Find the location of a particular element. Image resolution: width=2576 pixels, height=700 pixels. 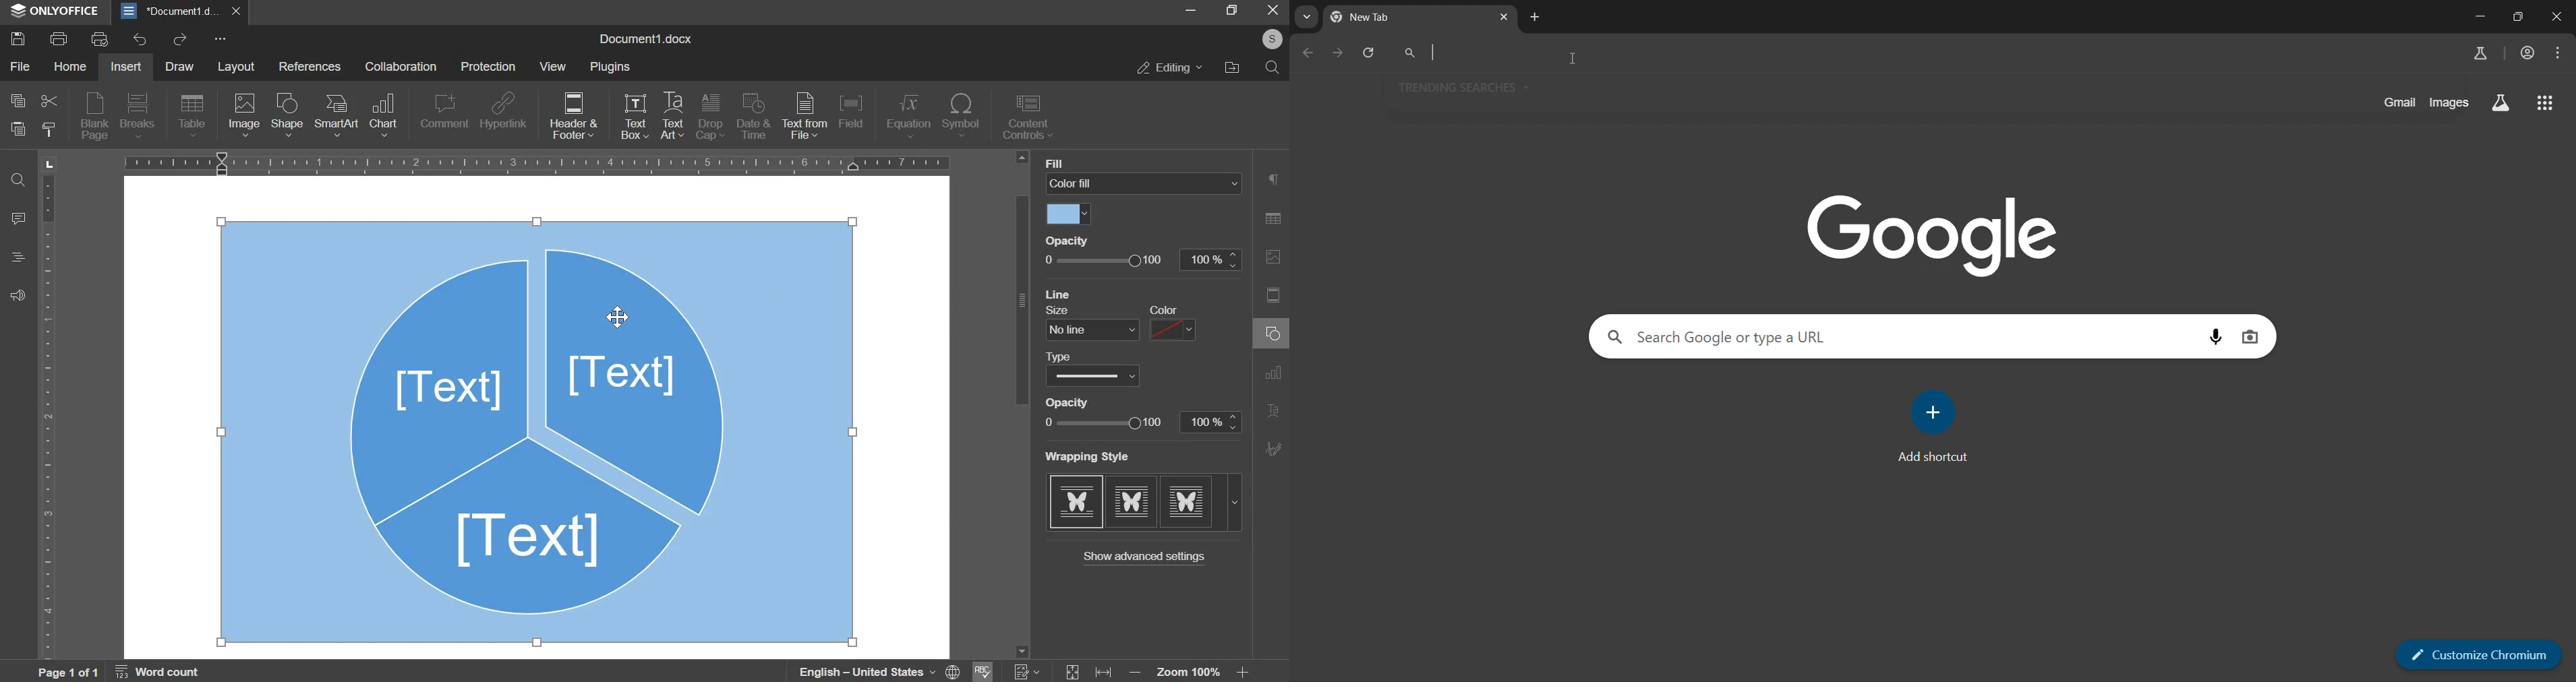

image is located at coordinates (244, 116).